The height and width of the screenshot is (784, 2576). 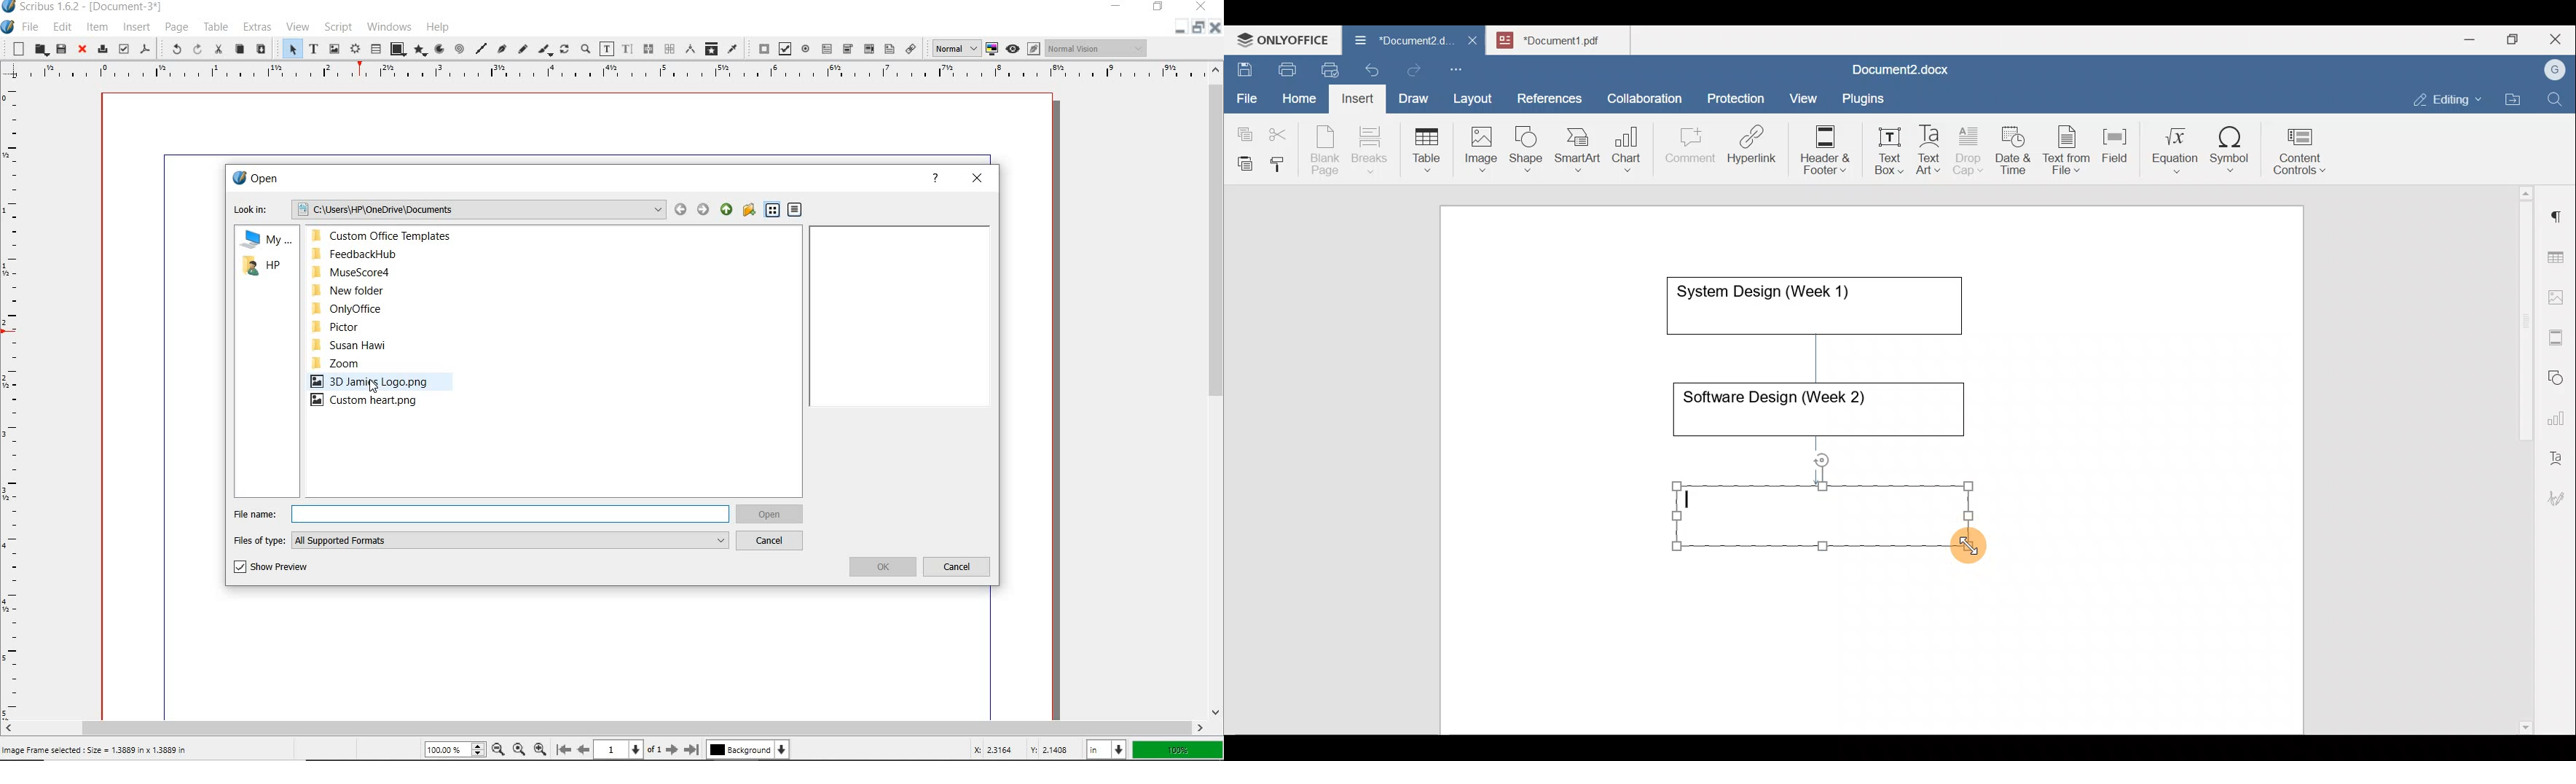 I want to click on Symbol, so click(x=2230, y=154).